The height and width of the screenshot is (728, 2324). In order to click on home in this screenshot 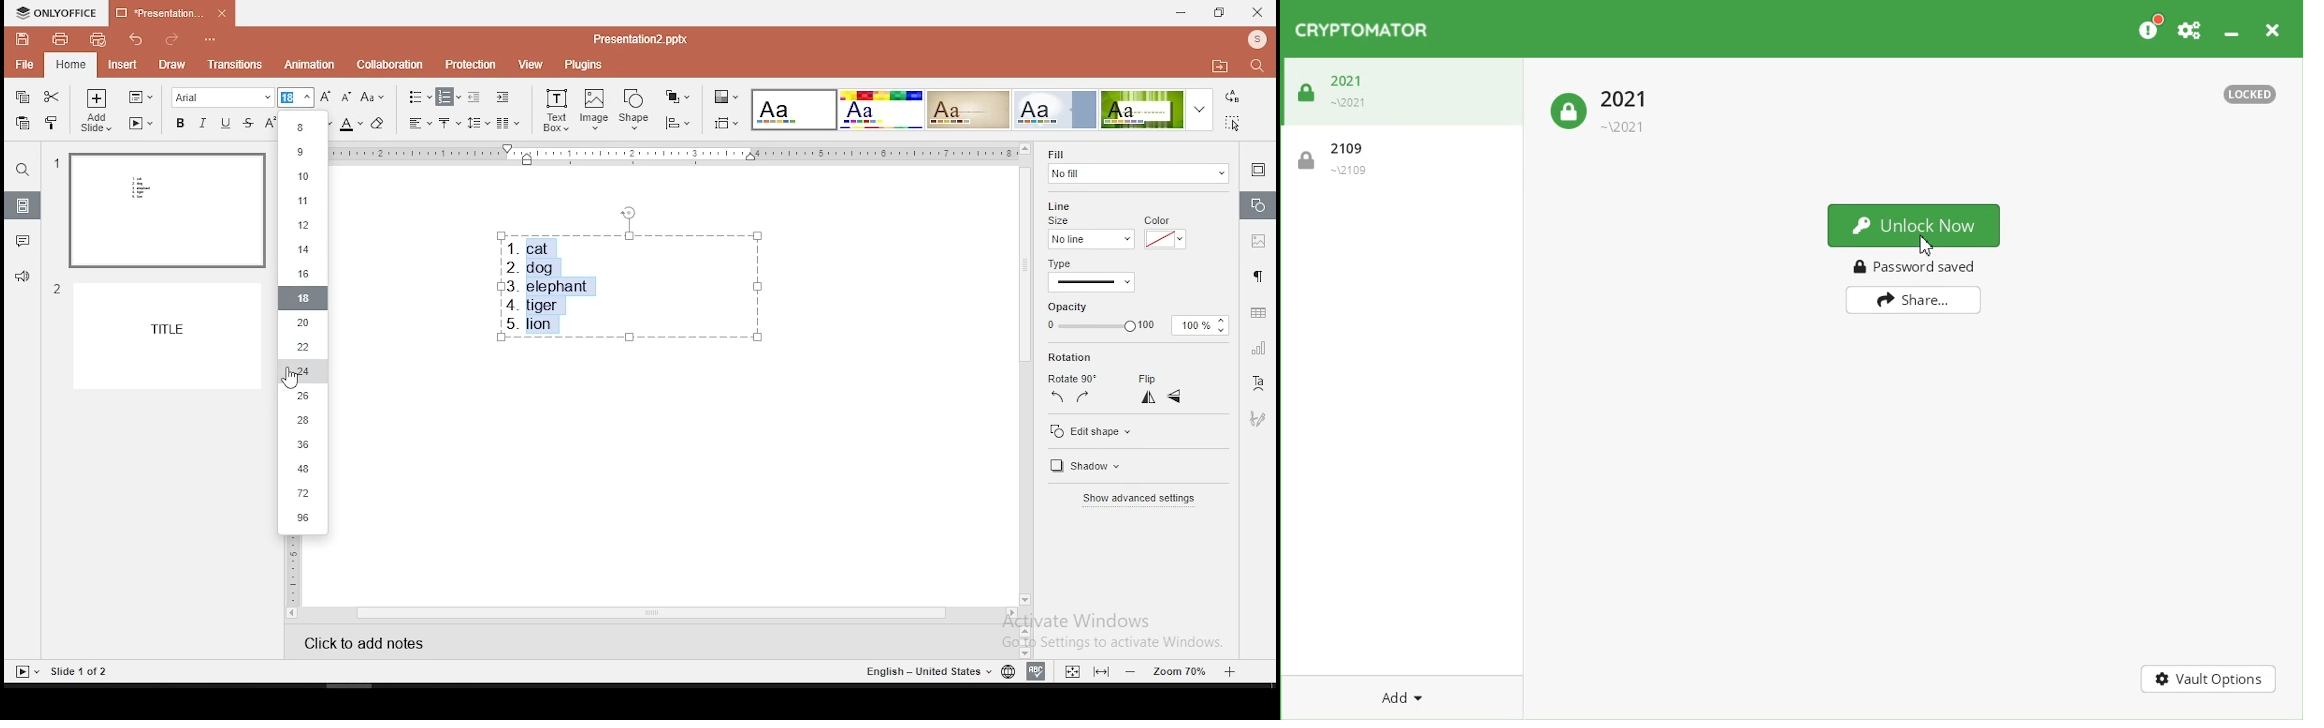, I will do `click(69, 62)`.